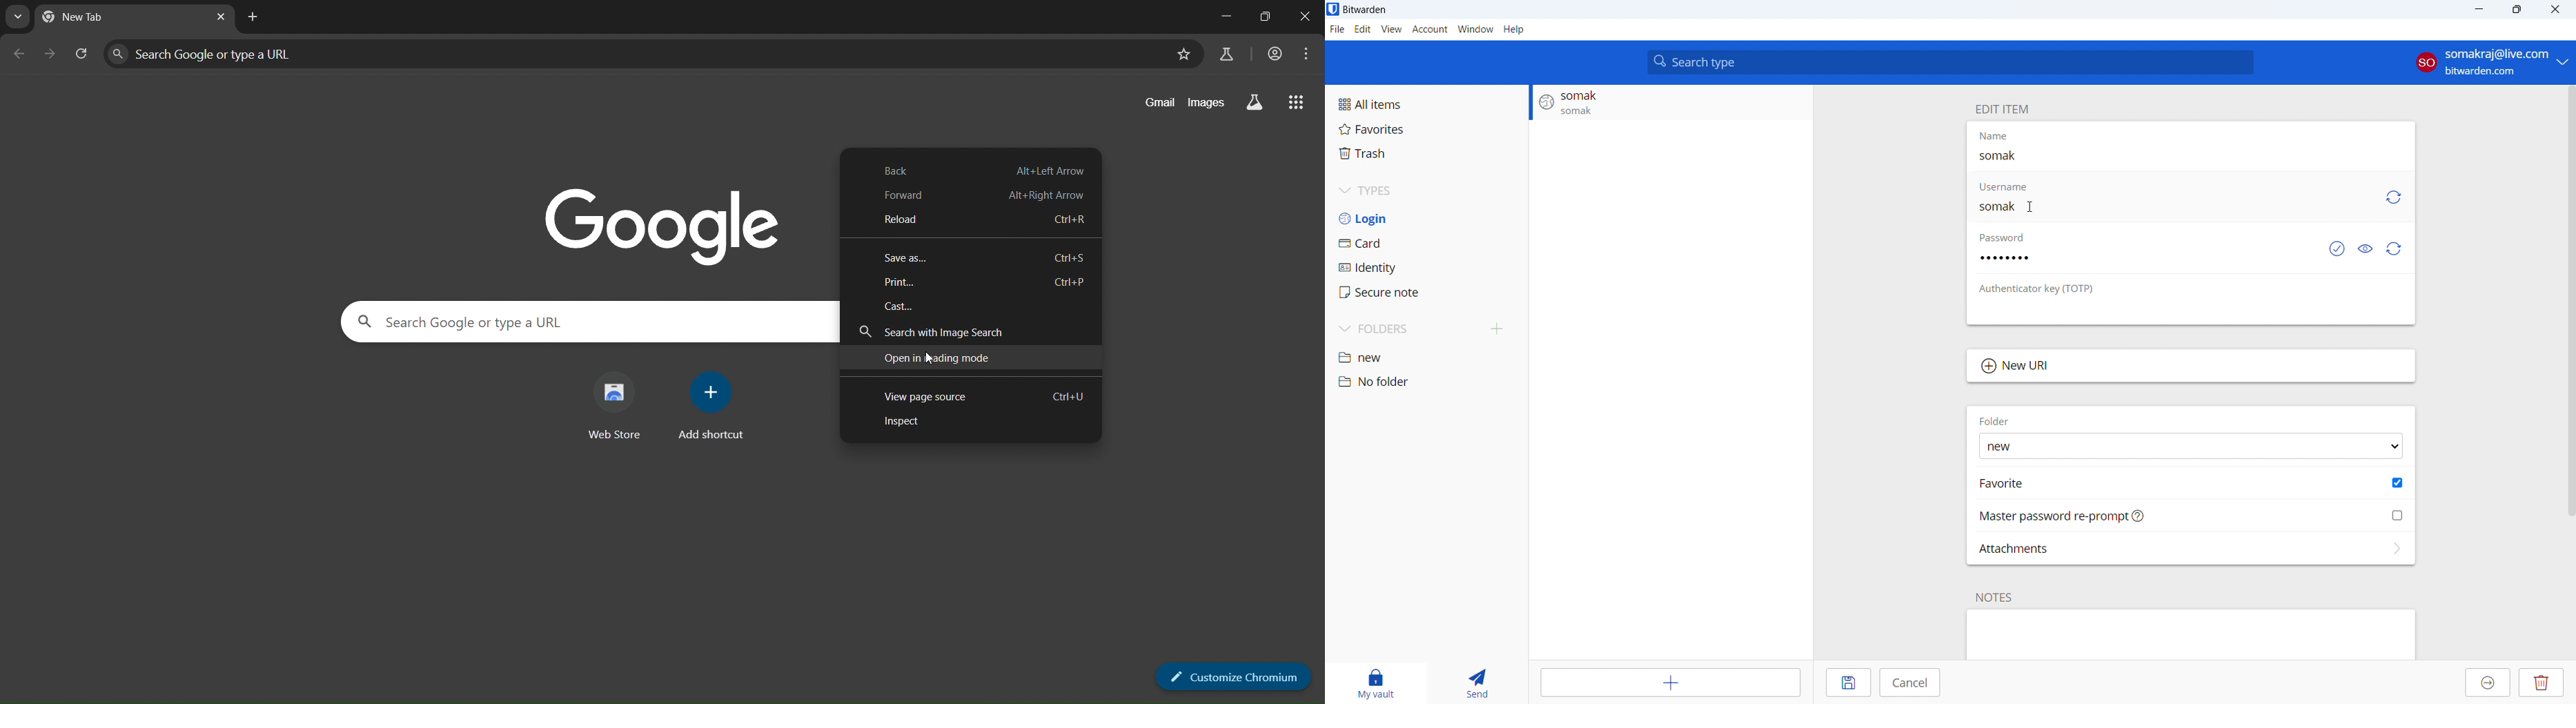 The height and width of the screenshot is (728, 2576). Describe the element at coordinates (1365, 10) in the screenshot. I see `title` at that location.